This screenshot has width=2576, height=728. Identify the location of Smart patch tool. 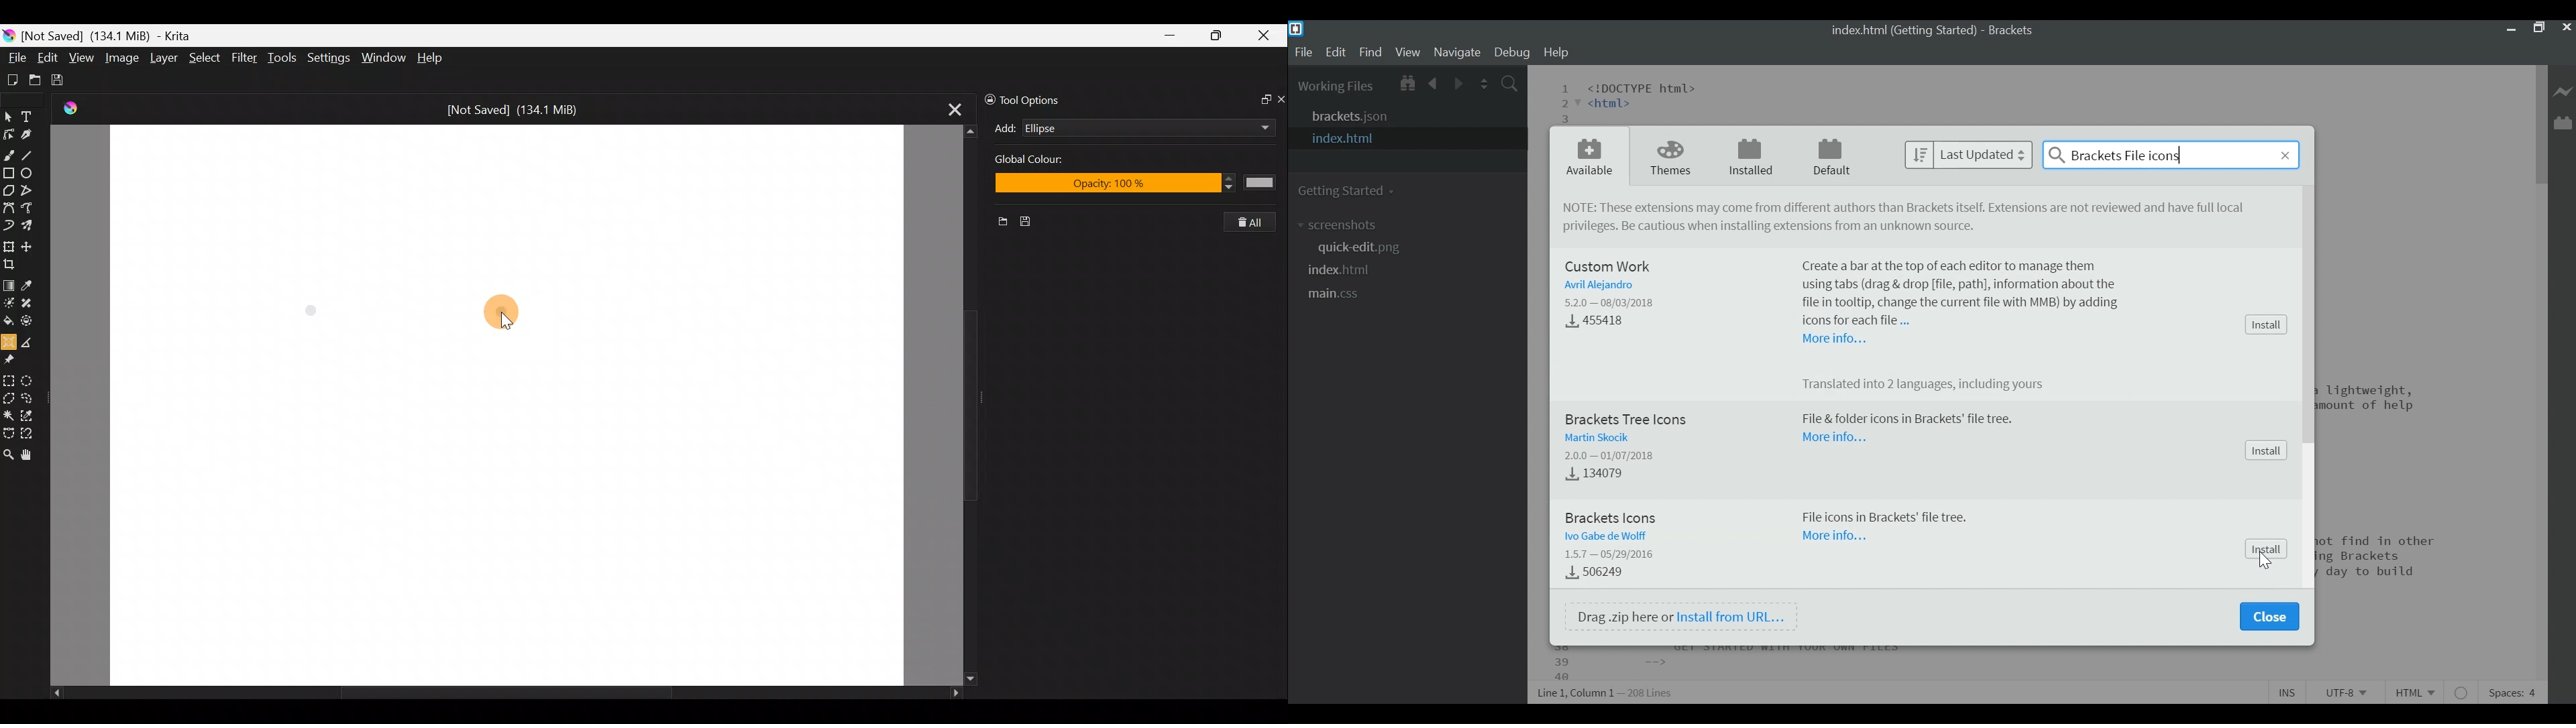
(33, 305).